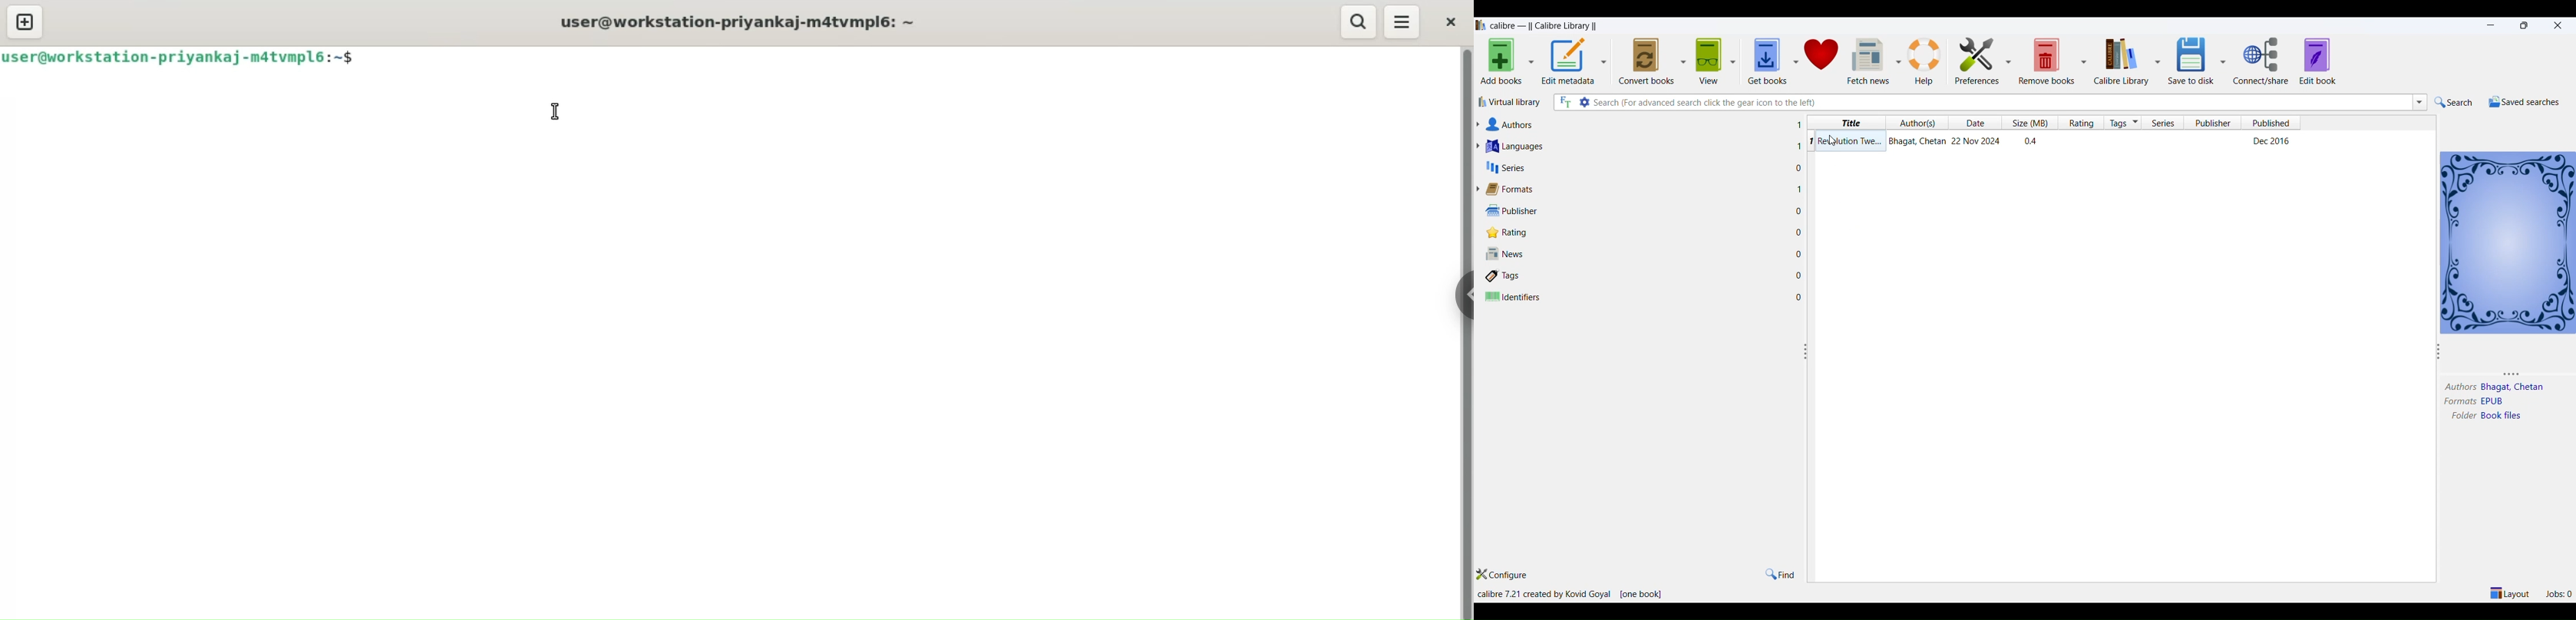 The image size is (2576, 644). What do you see at coordinates (1799, 252) in the screenshot?
I see `0` at bounding box center [1799, 252].